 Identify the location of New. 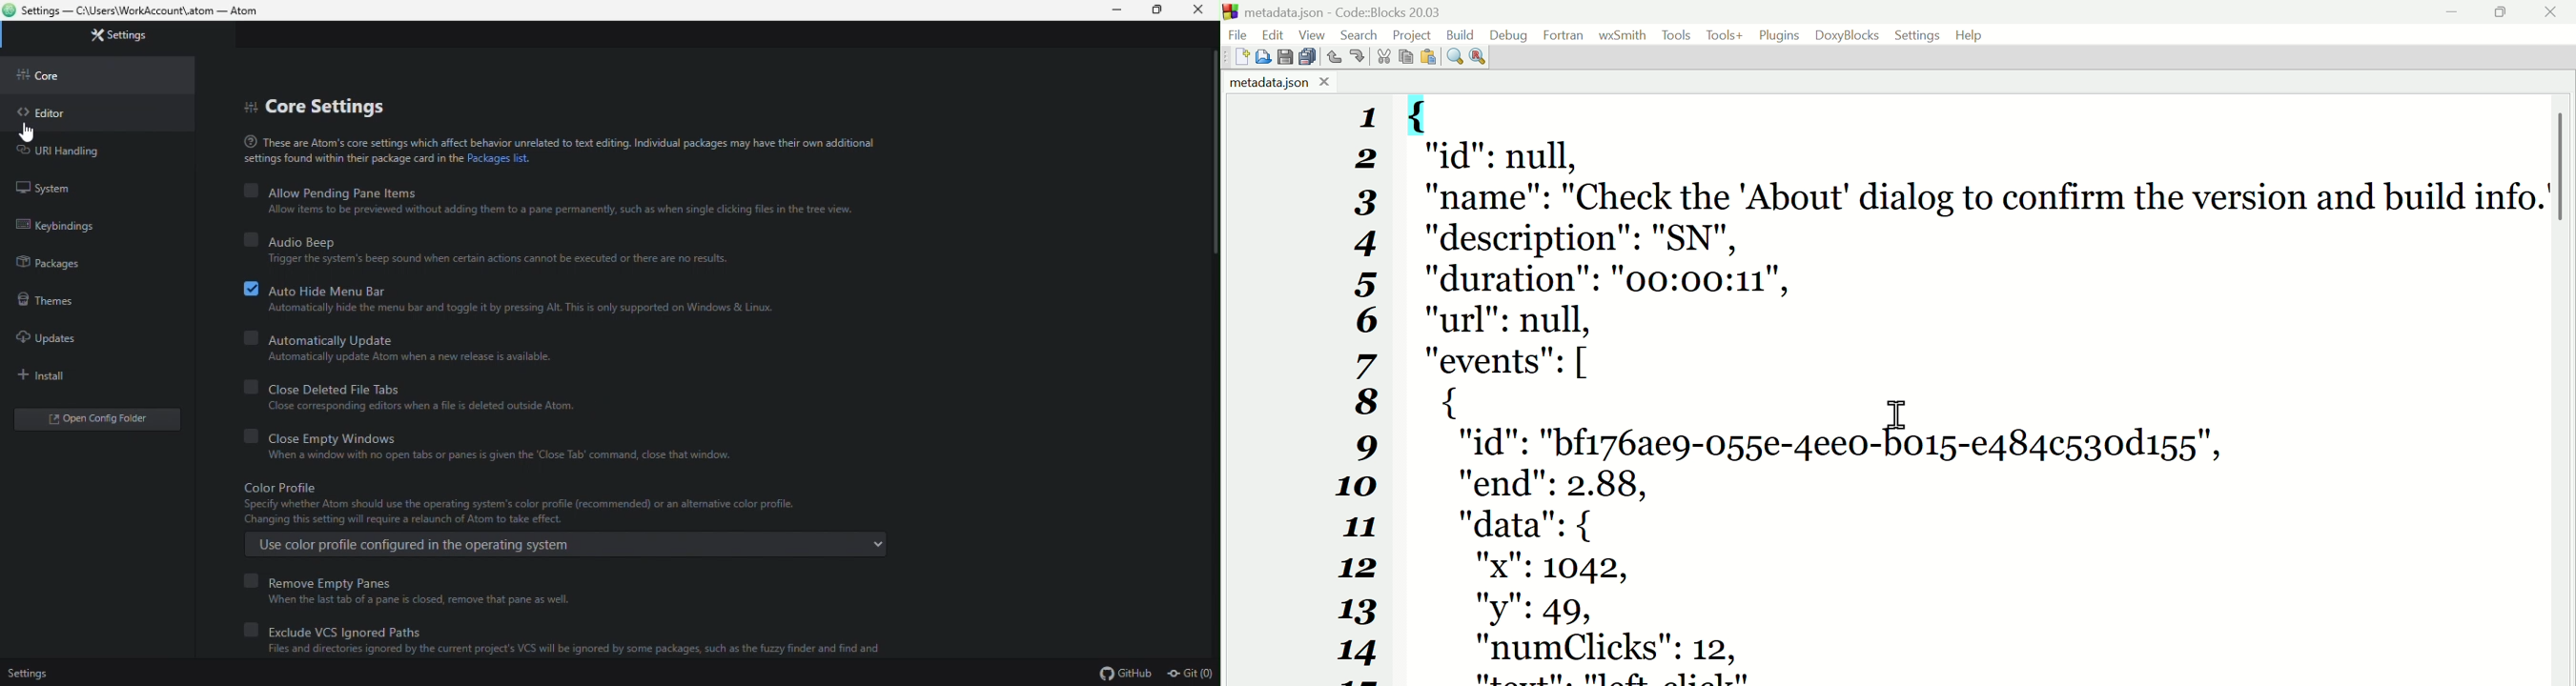
(1237, 59).